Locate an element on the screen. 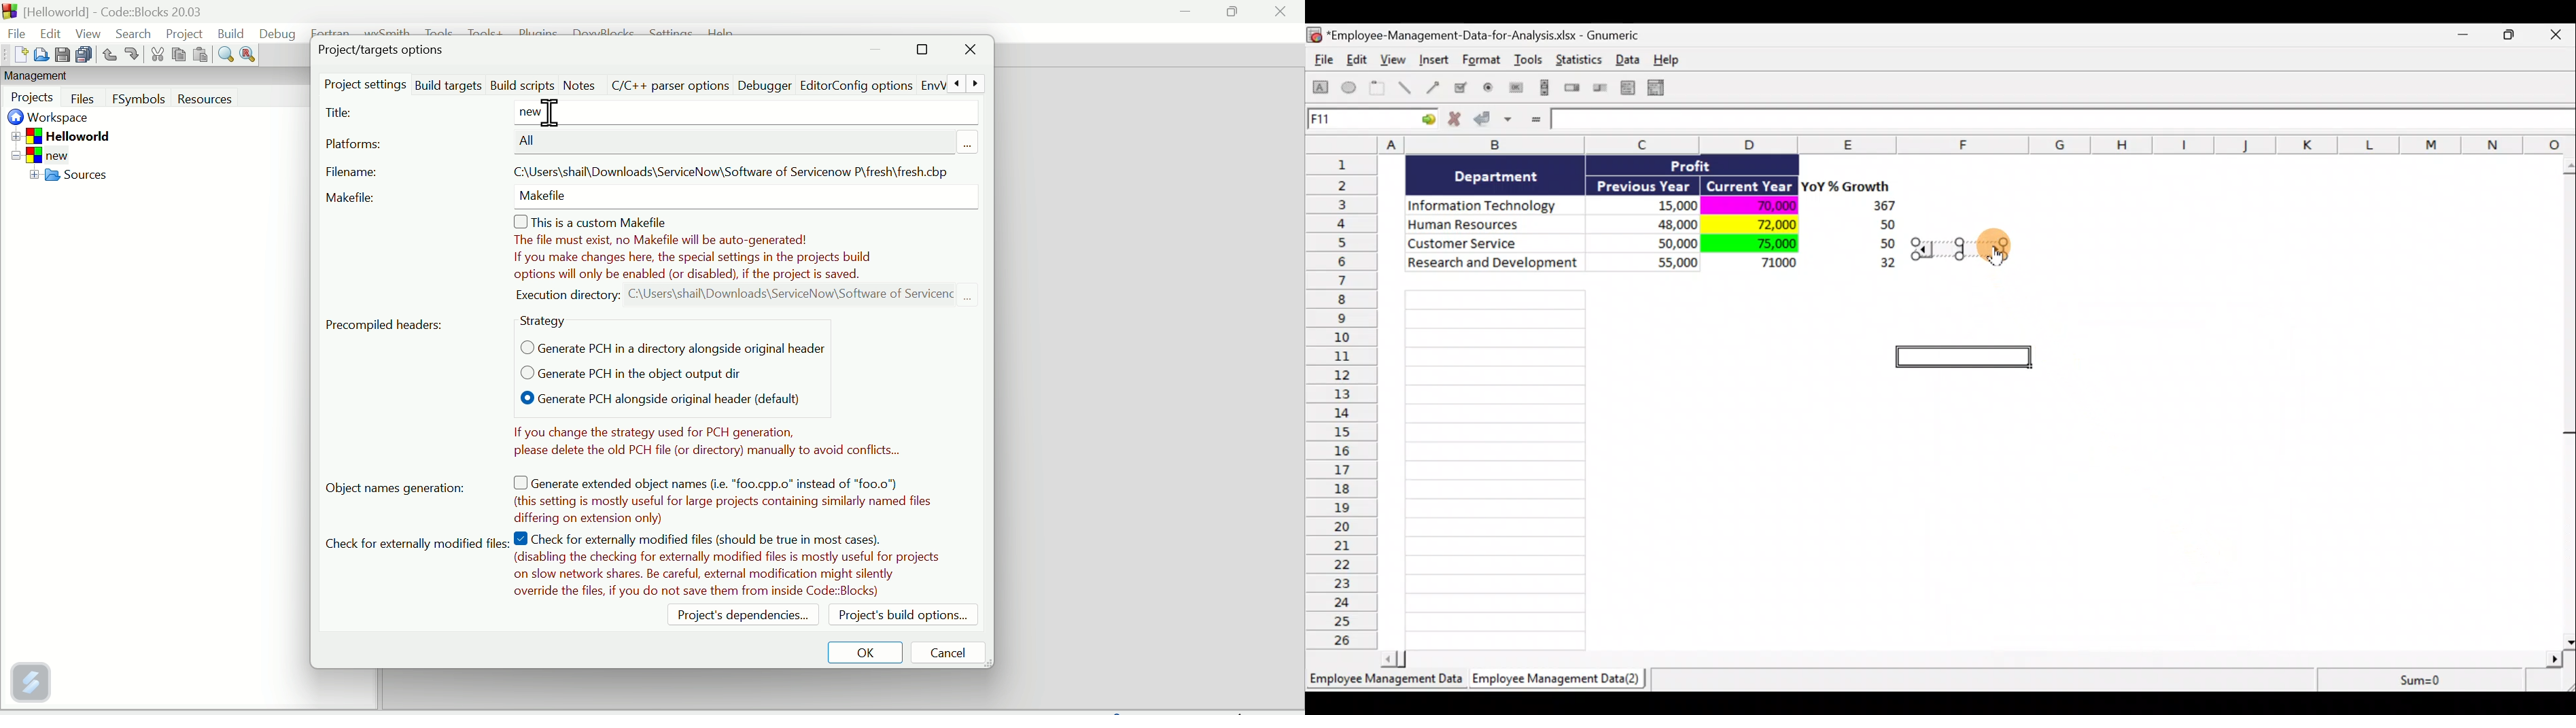  Notes is located at coordinates (579, 86).